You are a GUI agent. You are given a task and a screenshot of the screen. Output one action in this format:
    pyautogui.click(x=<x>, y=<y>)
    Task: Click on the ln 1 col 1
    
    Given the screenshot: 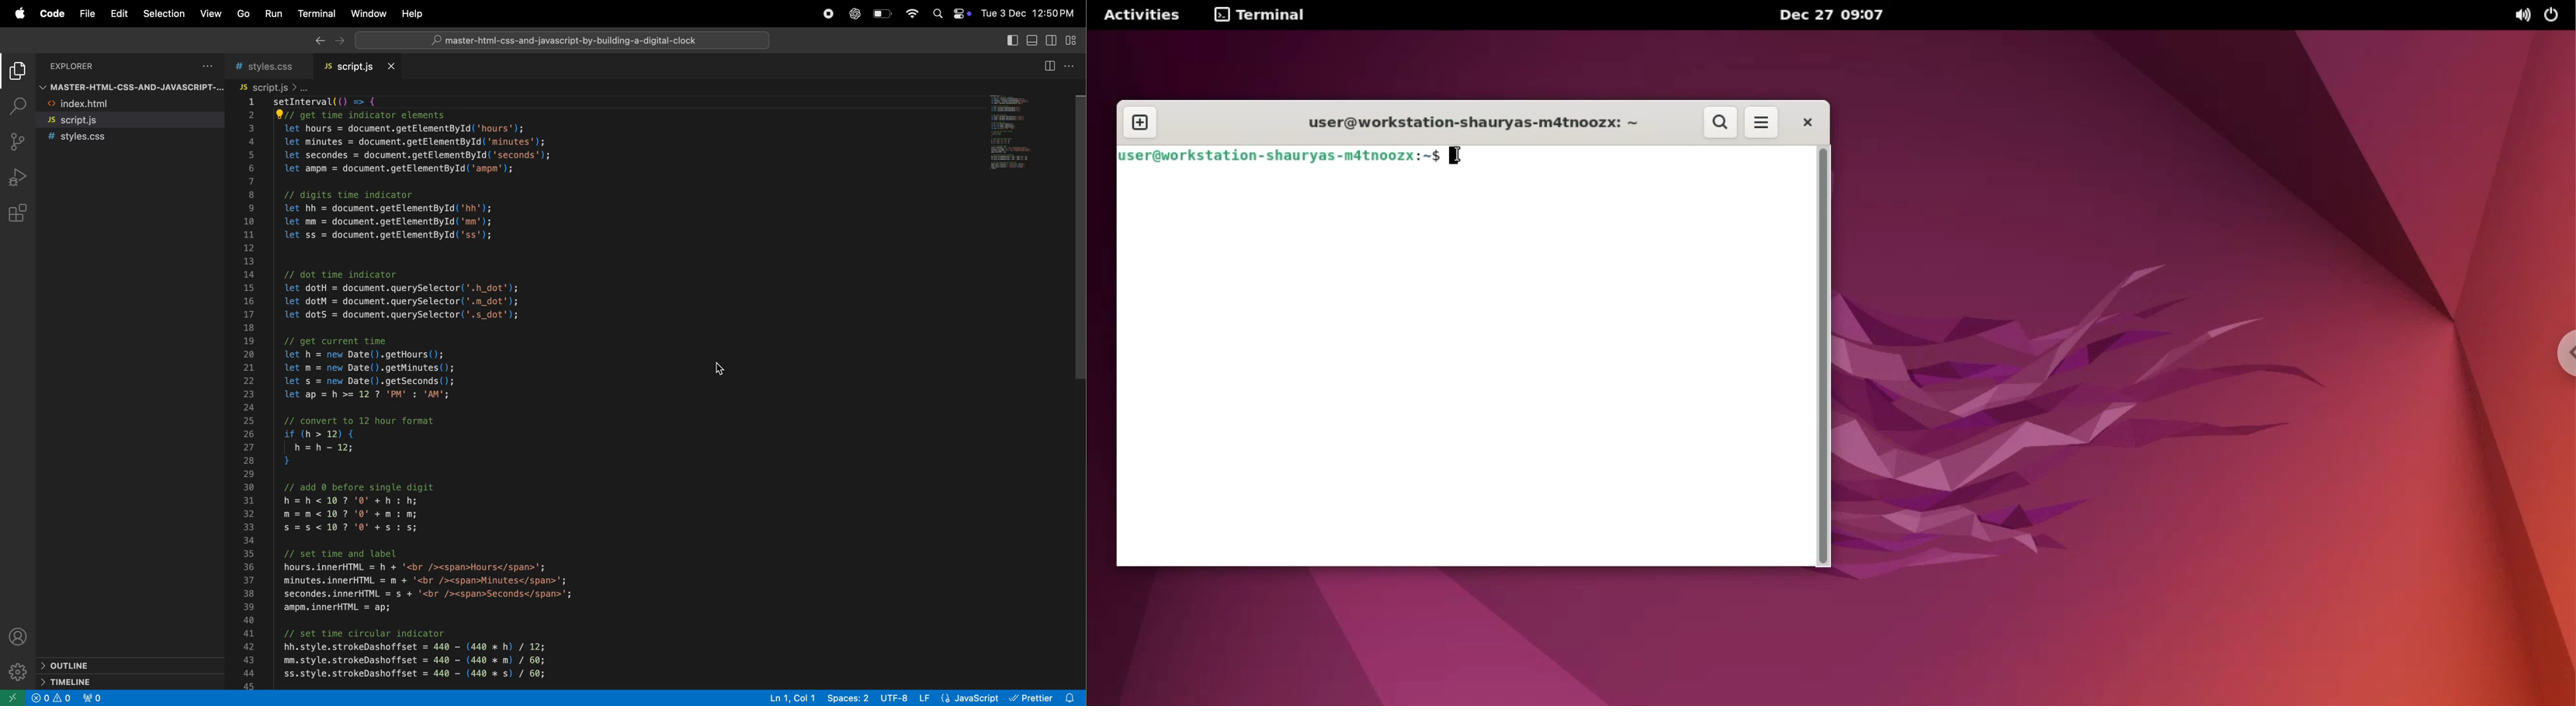 What is the action you would take?
    pyautogui.click(x=788, y=699)
    